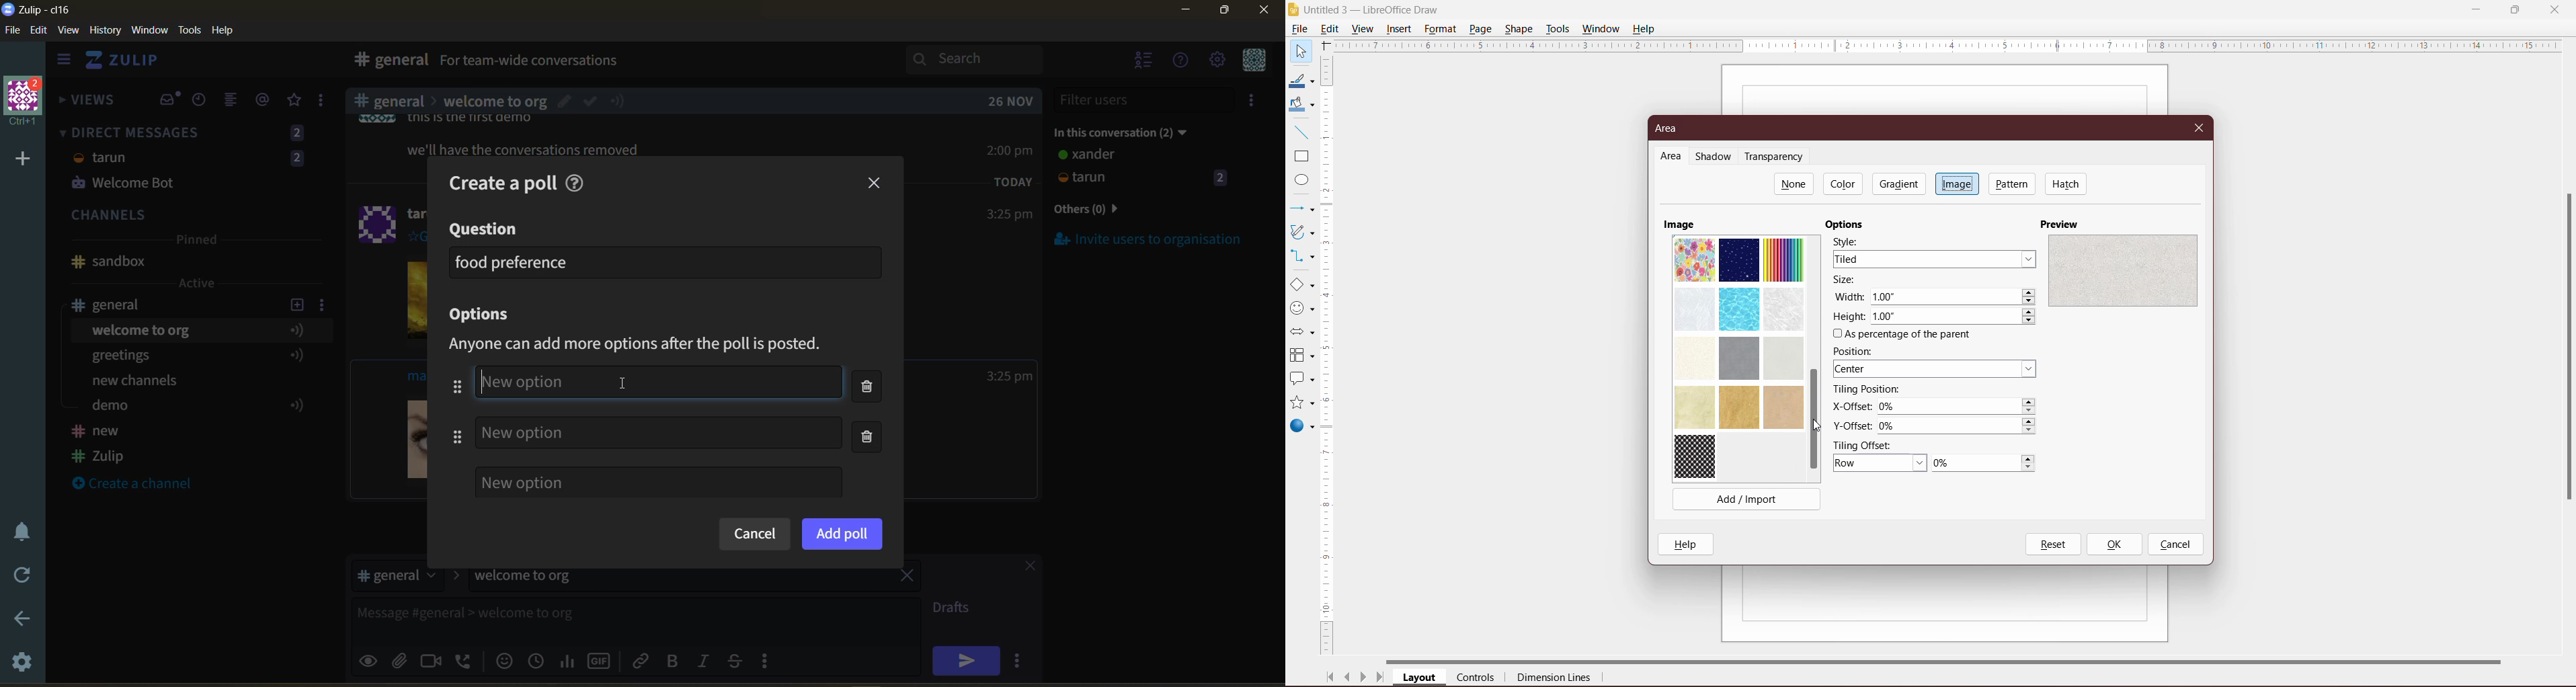 The image size is (2576, 700). Describe the element at coordinates (2052, 544) in the screenshot. I see `Reset` at that location.